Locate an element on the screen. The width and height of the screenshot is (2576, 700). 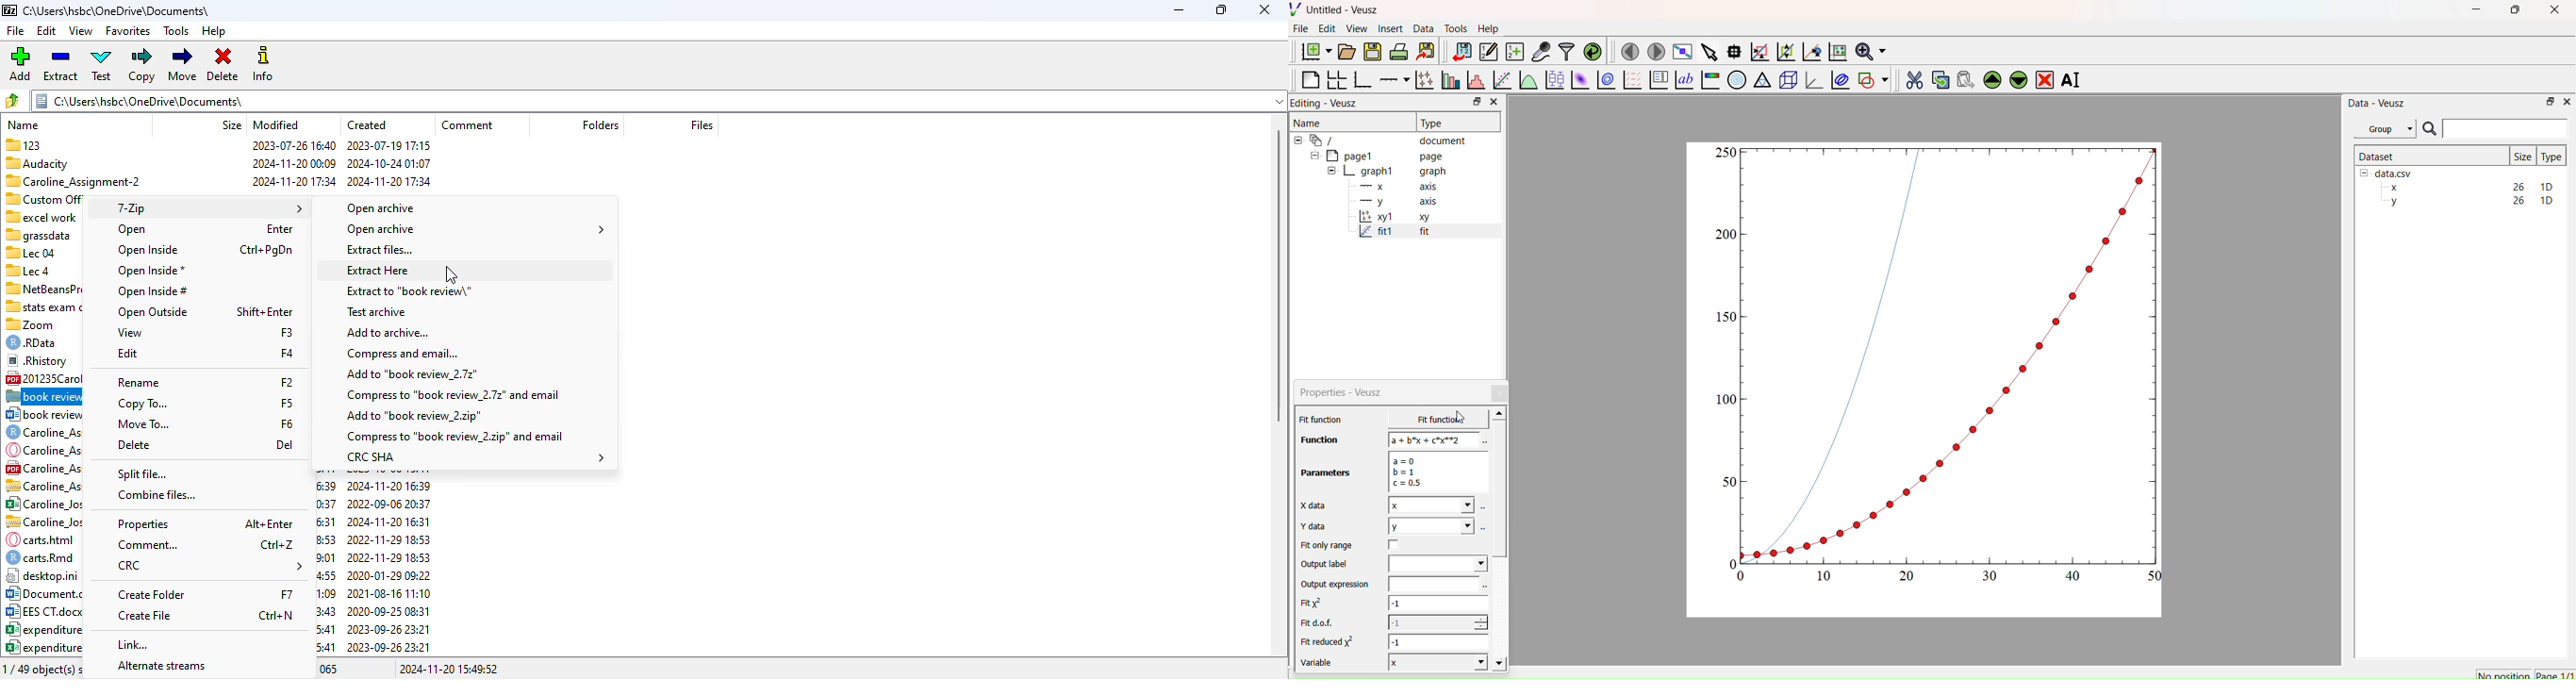
Export to graphics format is located at coordinates (1426, 52).